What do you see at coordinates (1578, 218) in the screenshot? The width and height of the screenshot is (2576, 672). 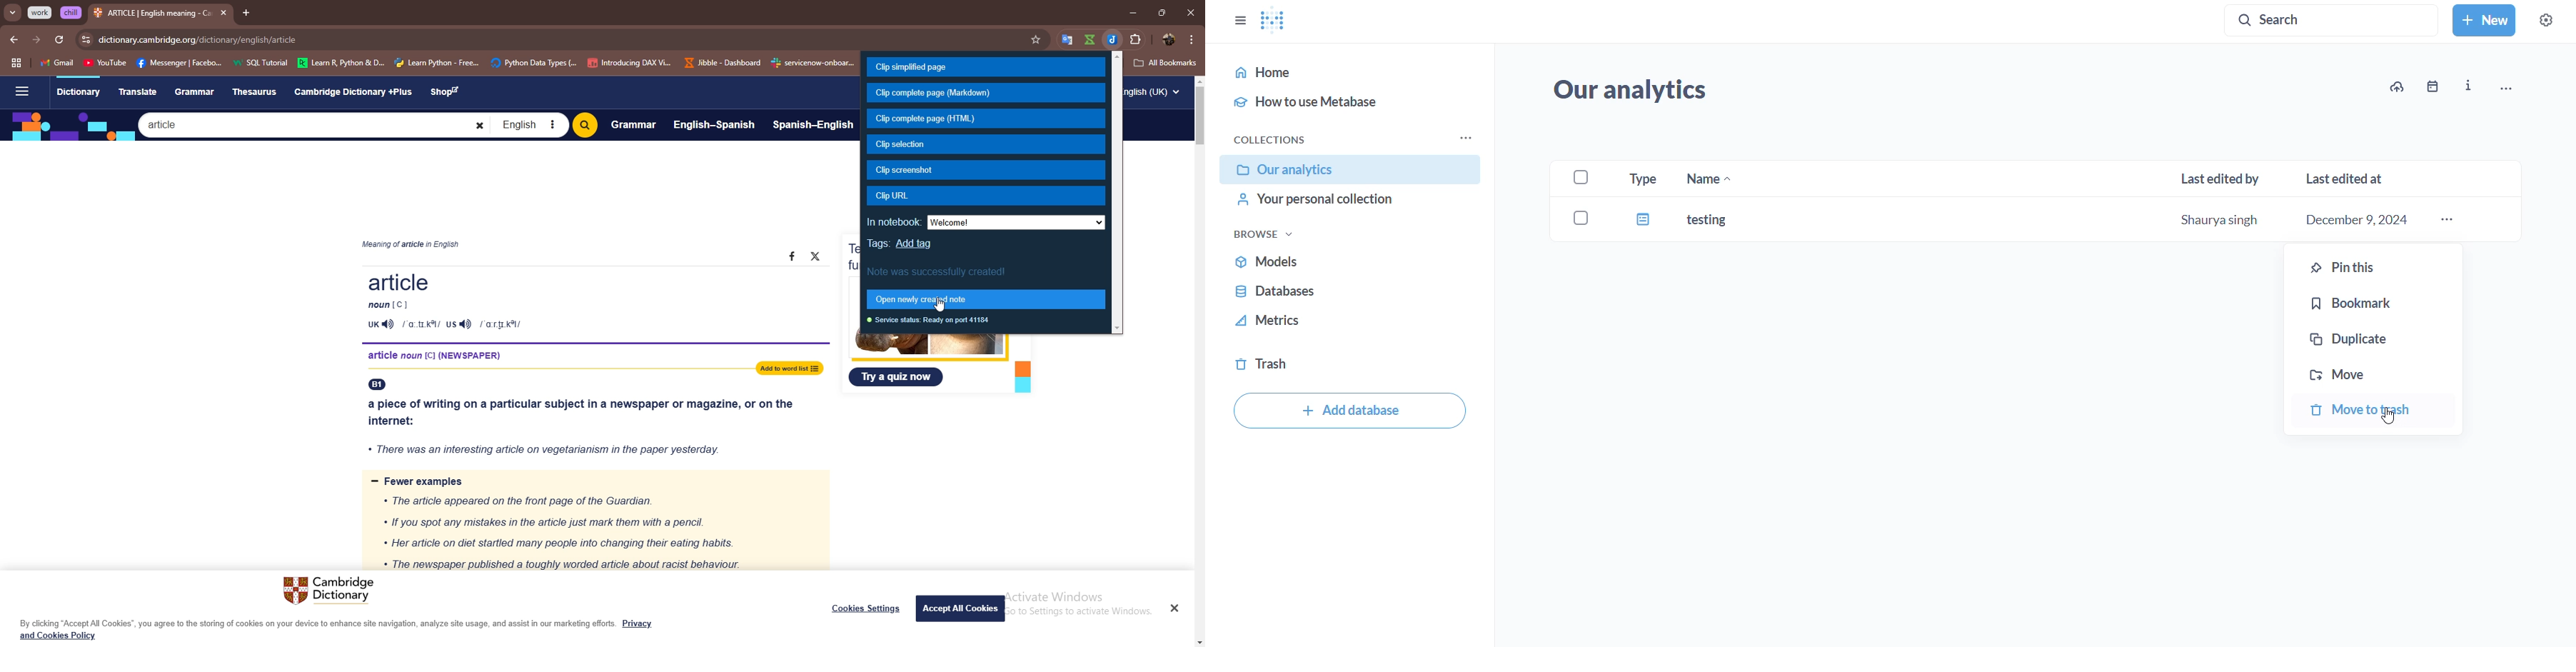 I see `select checkbox` at bounding box center [1578, 218].